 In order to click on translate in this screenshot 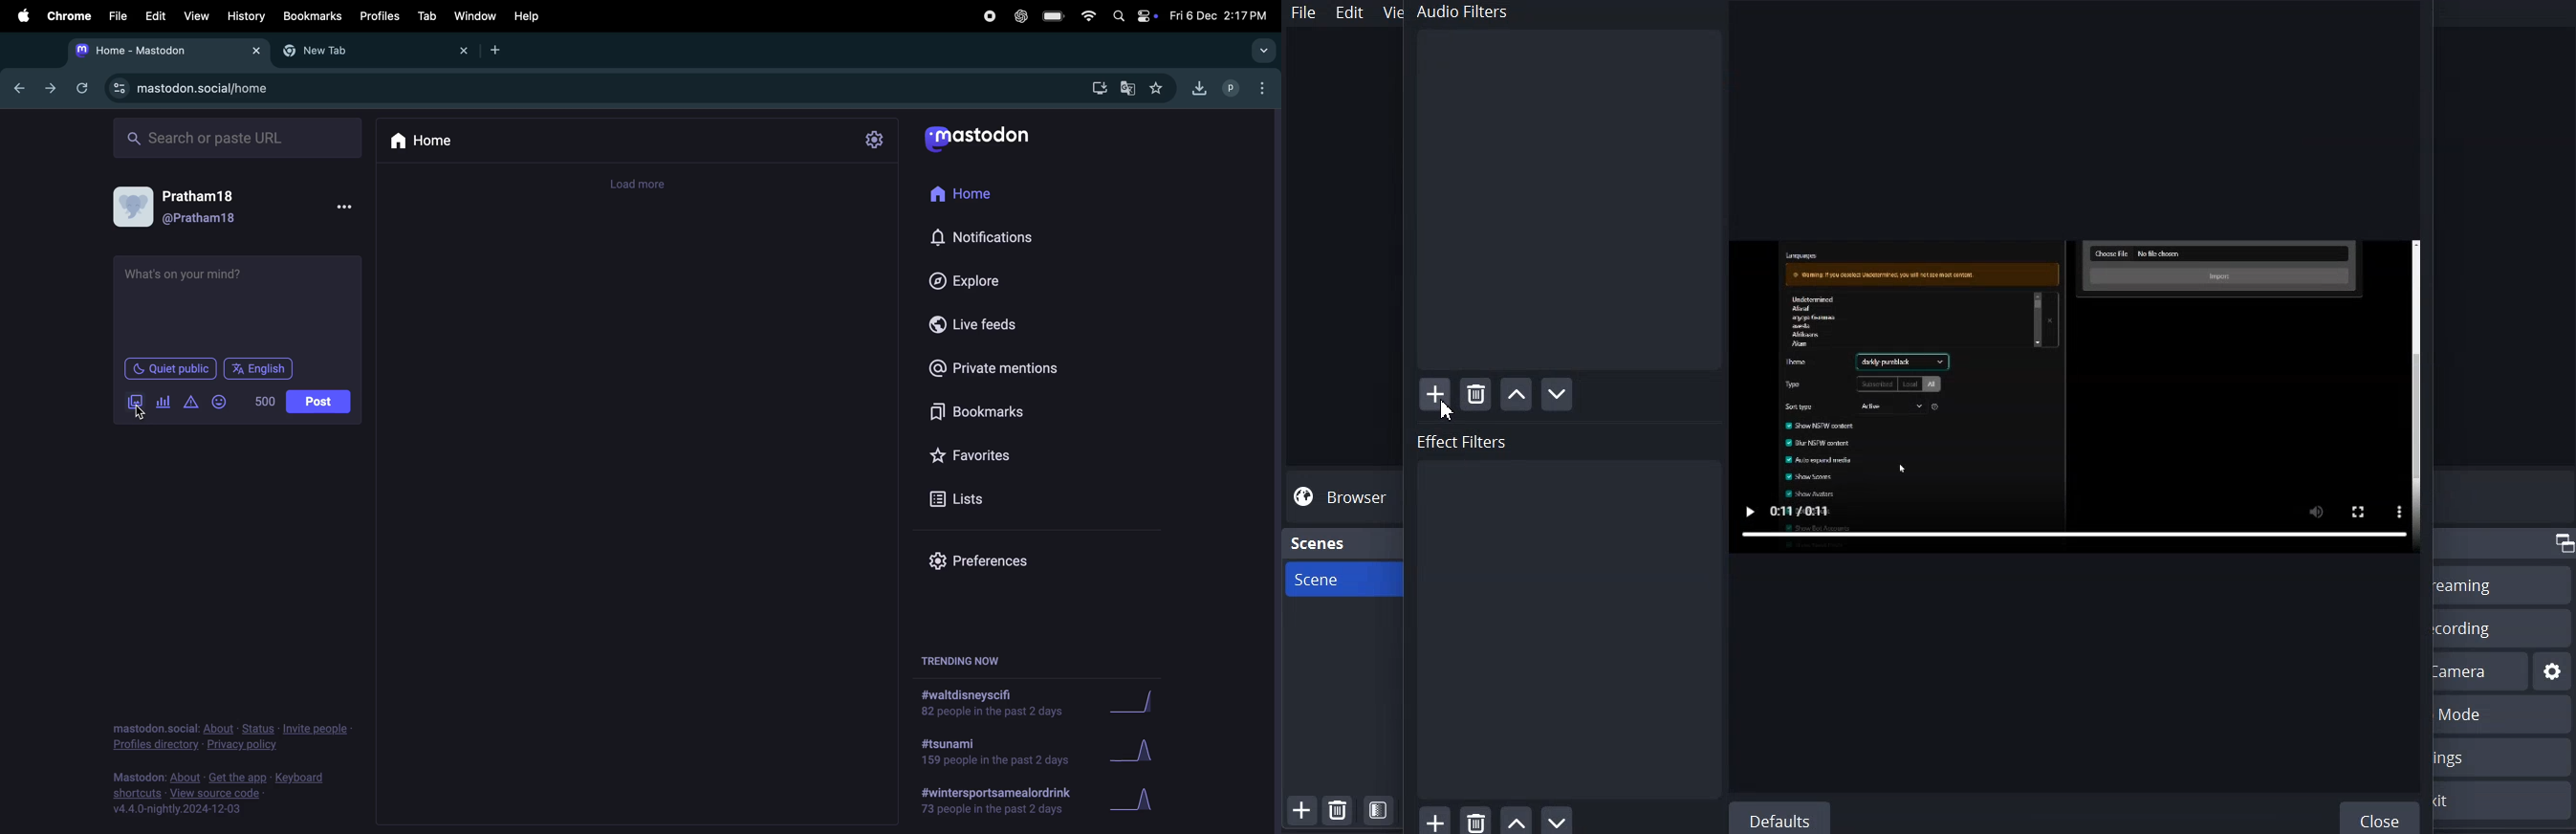, I will do `click(1131, 89)`.